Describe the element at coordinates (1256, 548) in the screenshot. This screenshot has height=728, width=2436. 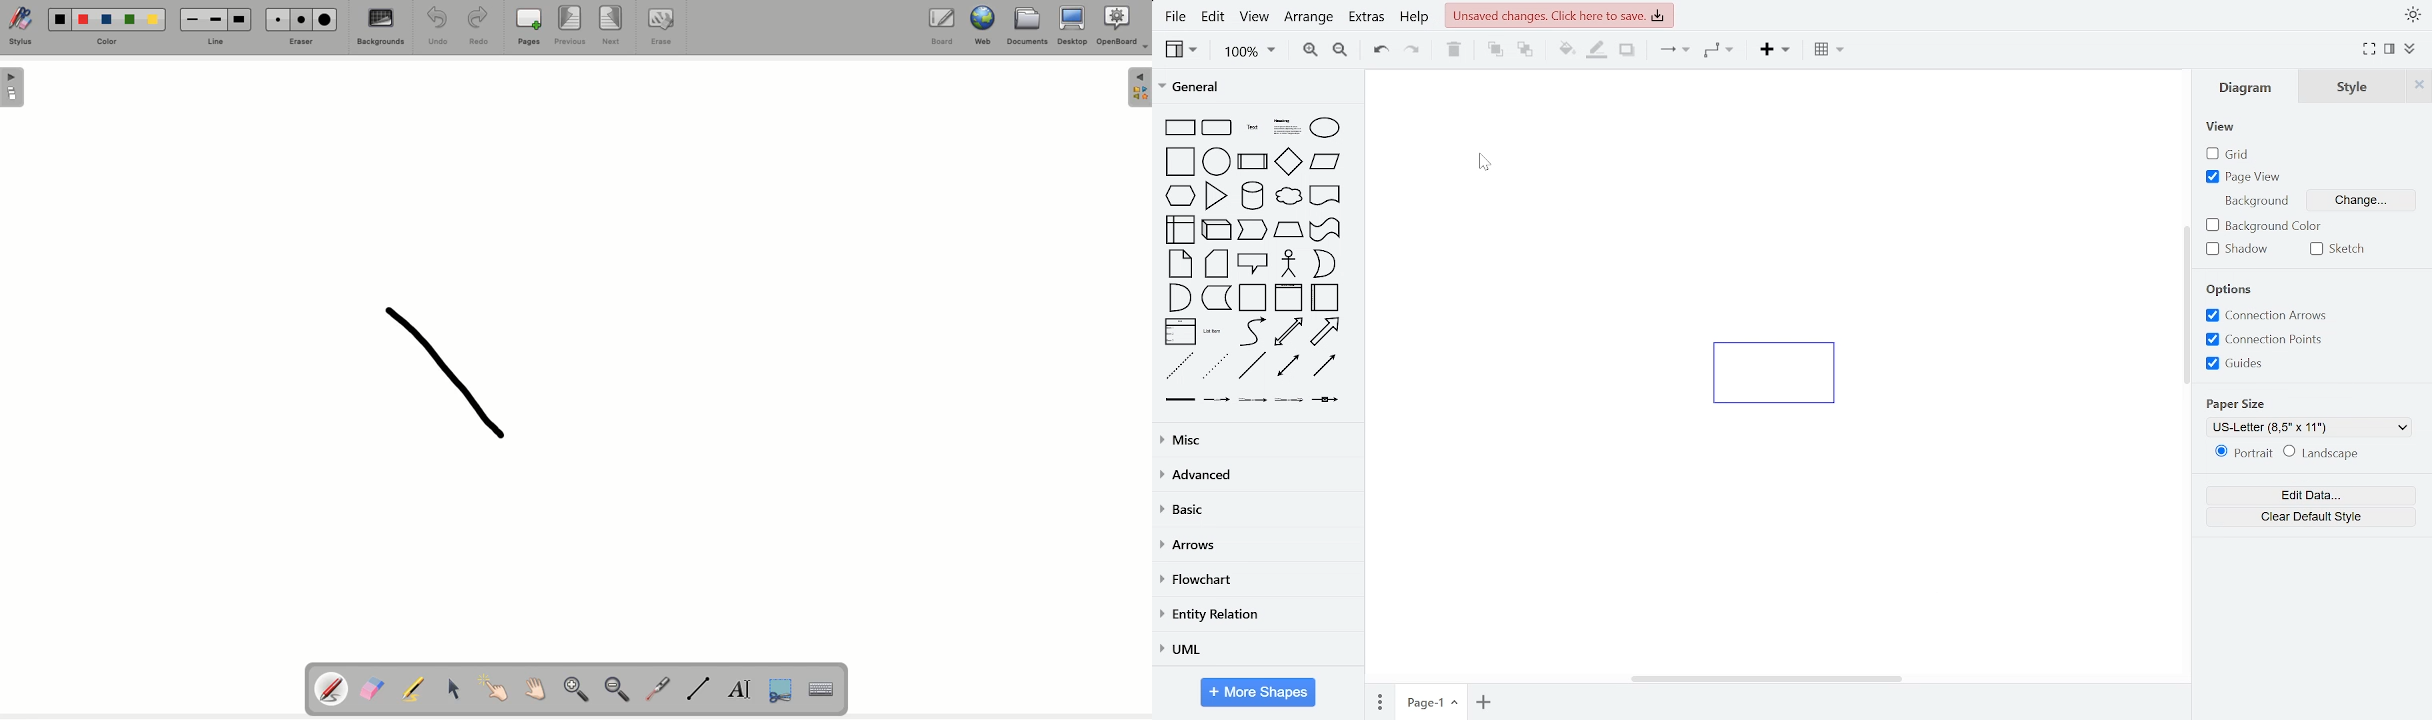
I see `arrows` at that location.